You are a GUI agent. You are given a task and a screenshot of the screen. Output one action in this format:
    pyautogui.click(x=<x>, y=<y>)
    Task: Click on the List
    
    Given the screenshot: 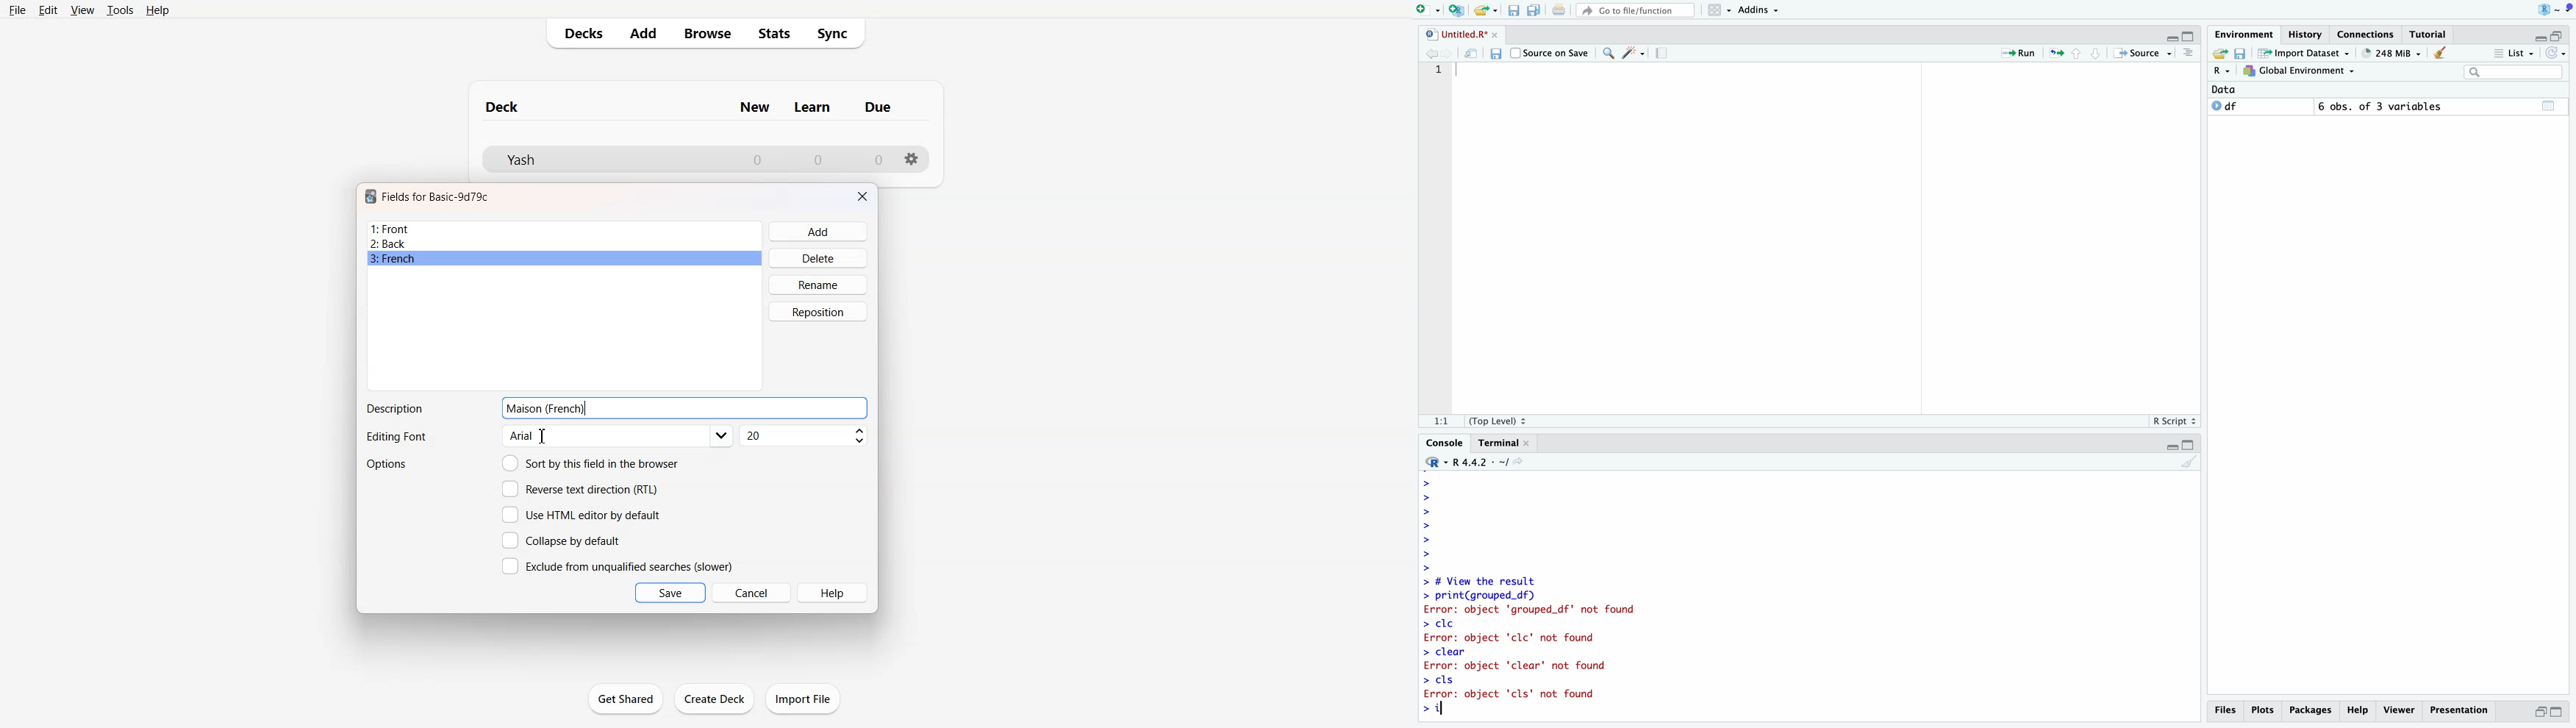 What is the action you would take?
    pyautogui.click(x=2513, y=53)
    